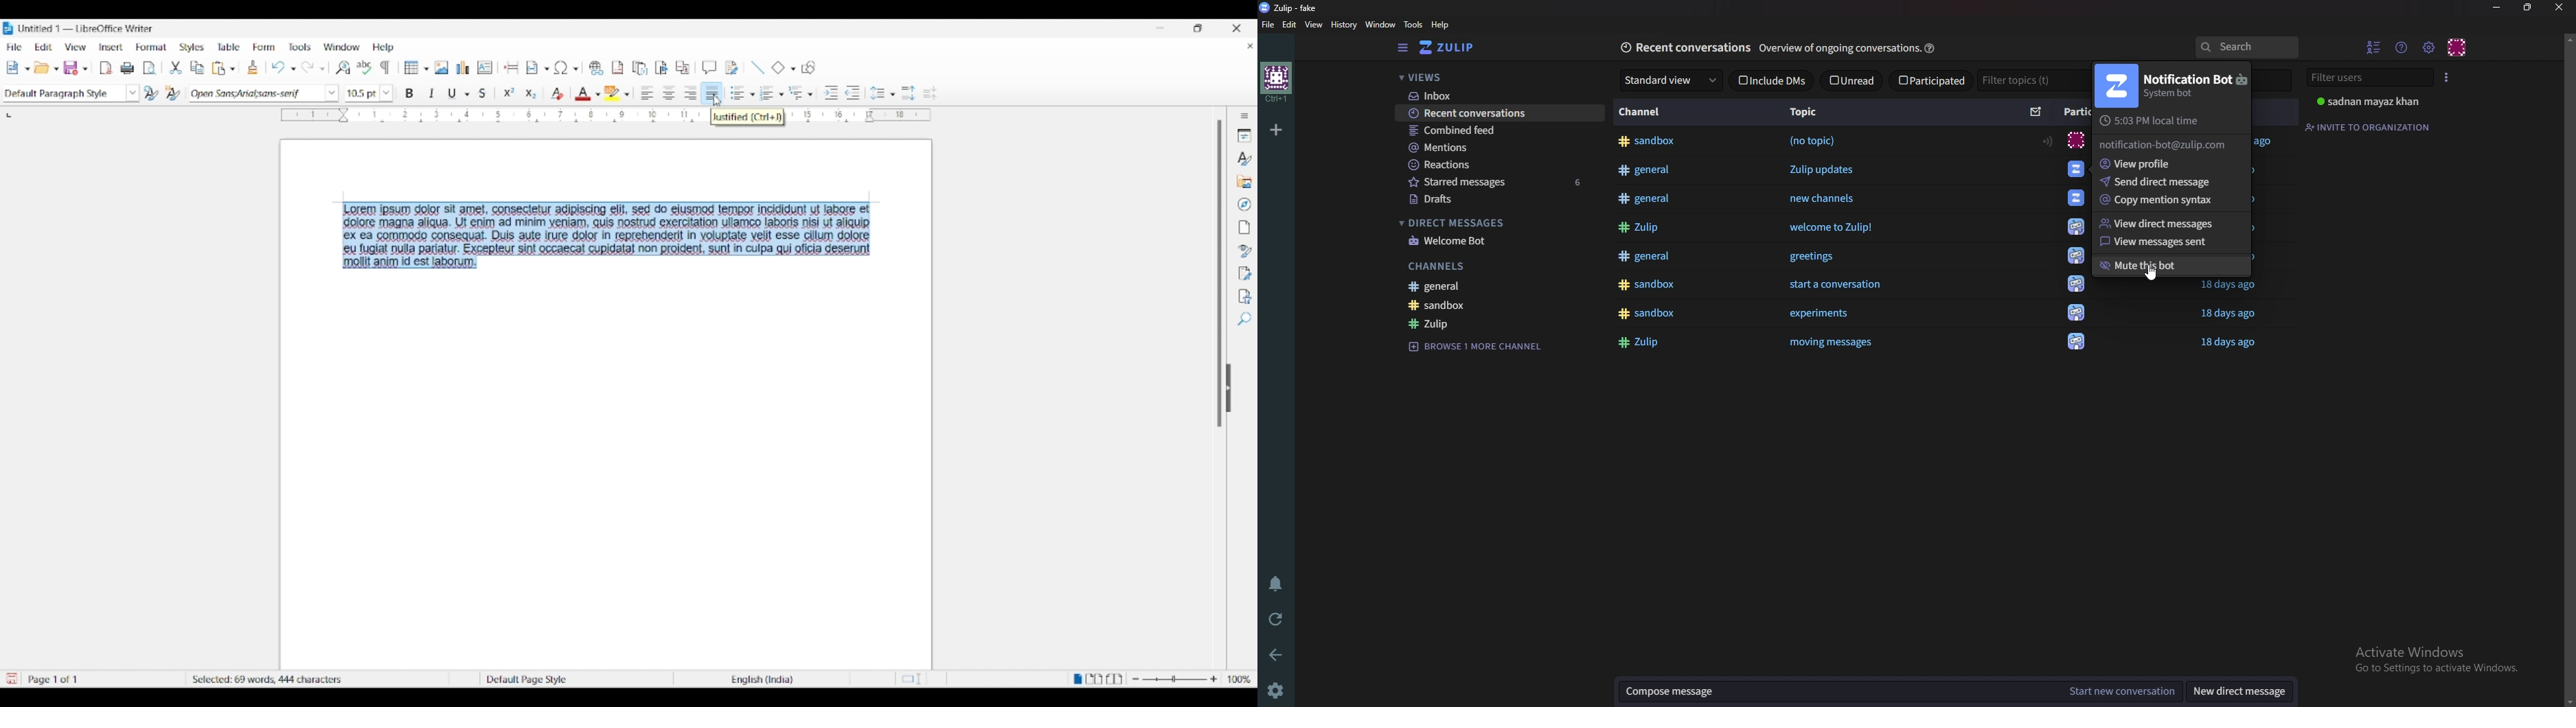  Describe the element at coordinates (612, 92) in the screenshot. I see `Selected color for highlighting color` at that location.